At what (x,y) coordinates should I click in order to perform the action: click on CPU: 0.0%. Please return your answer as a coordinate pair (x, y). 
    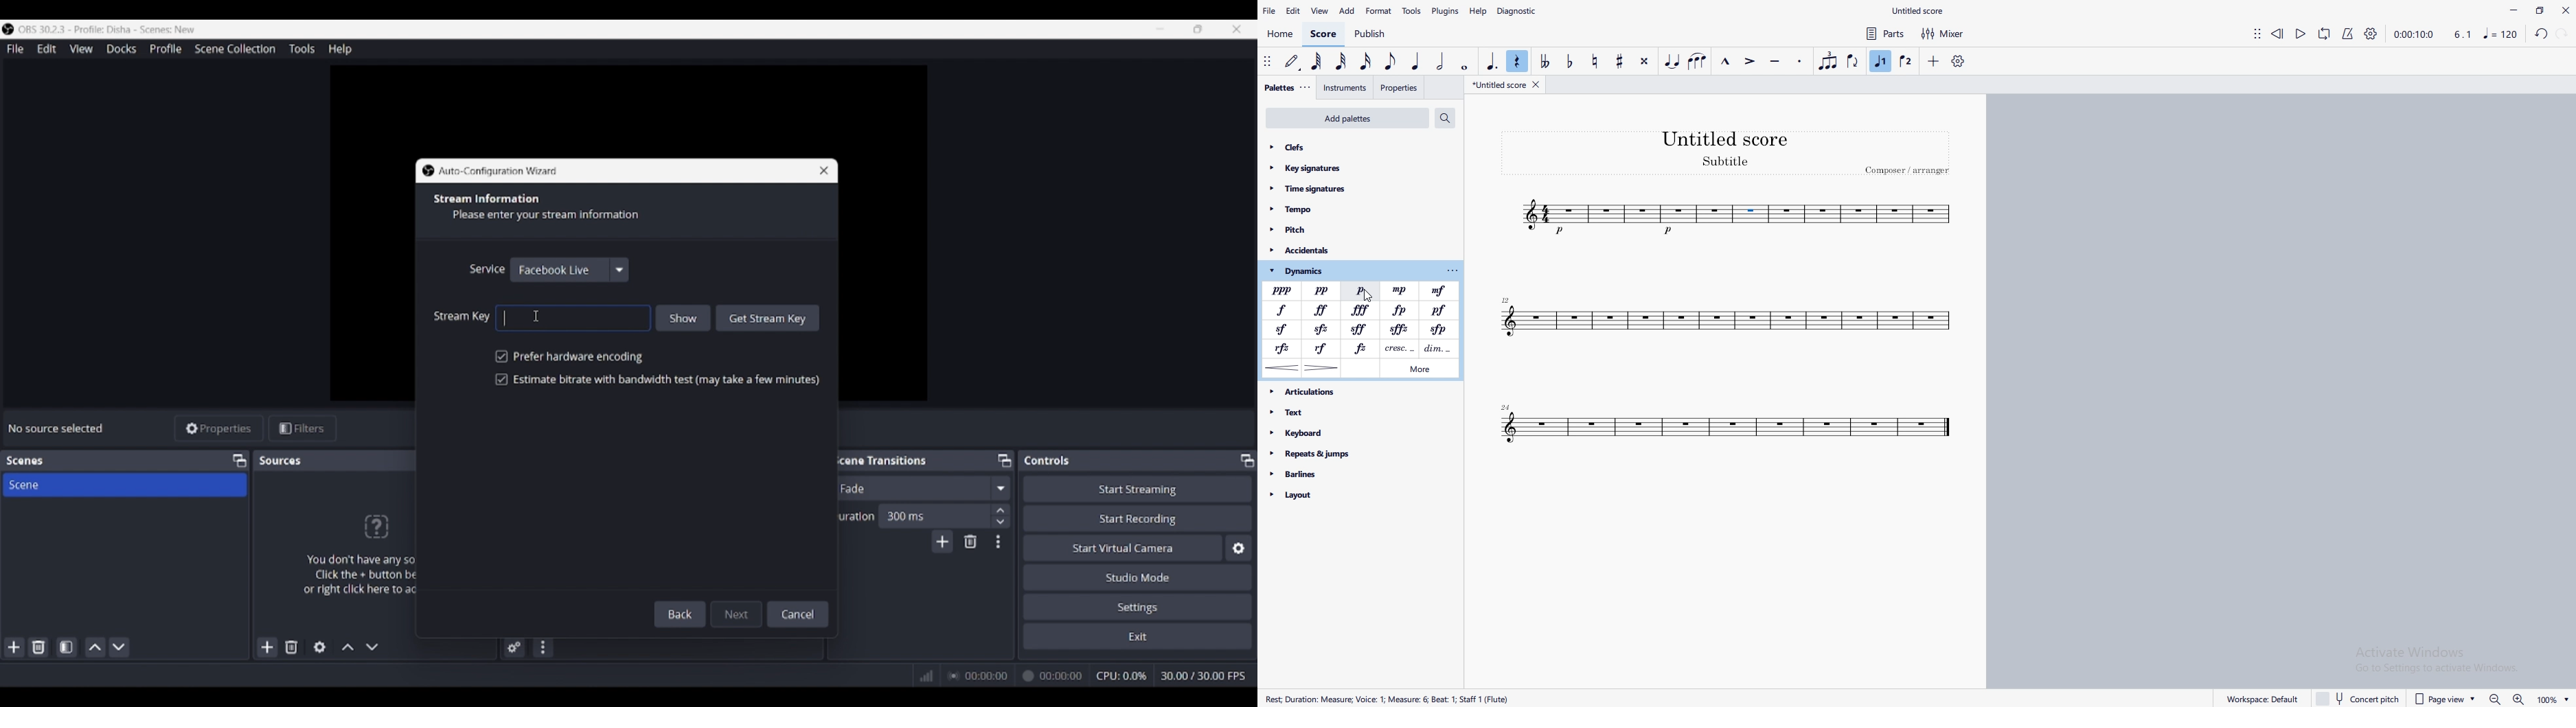
    Looking at the image, I should click on (1125, 677).